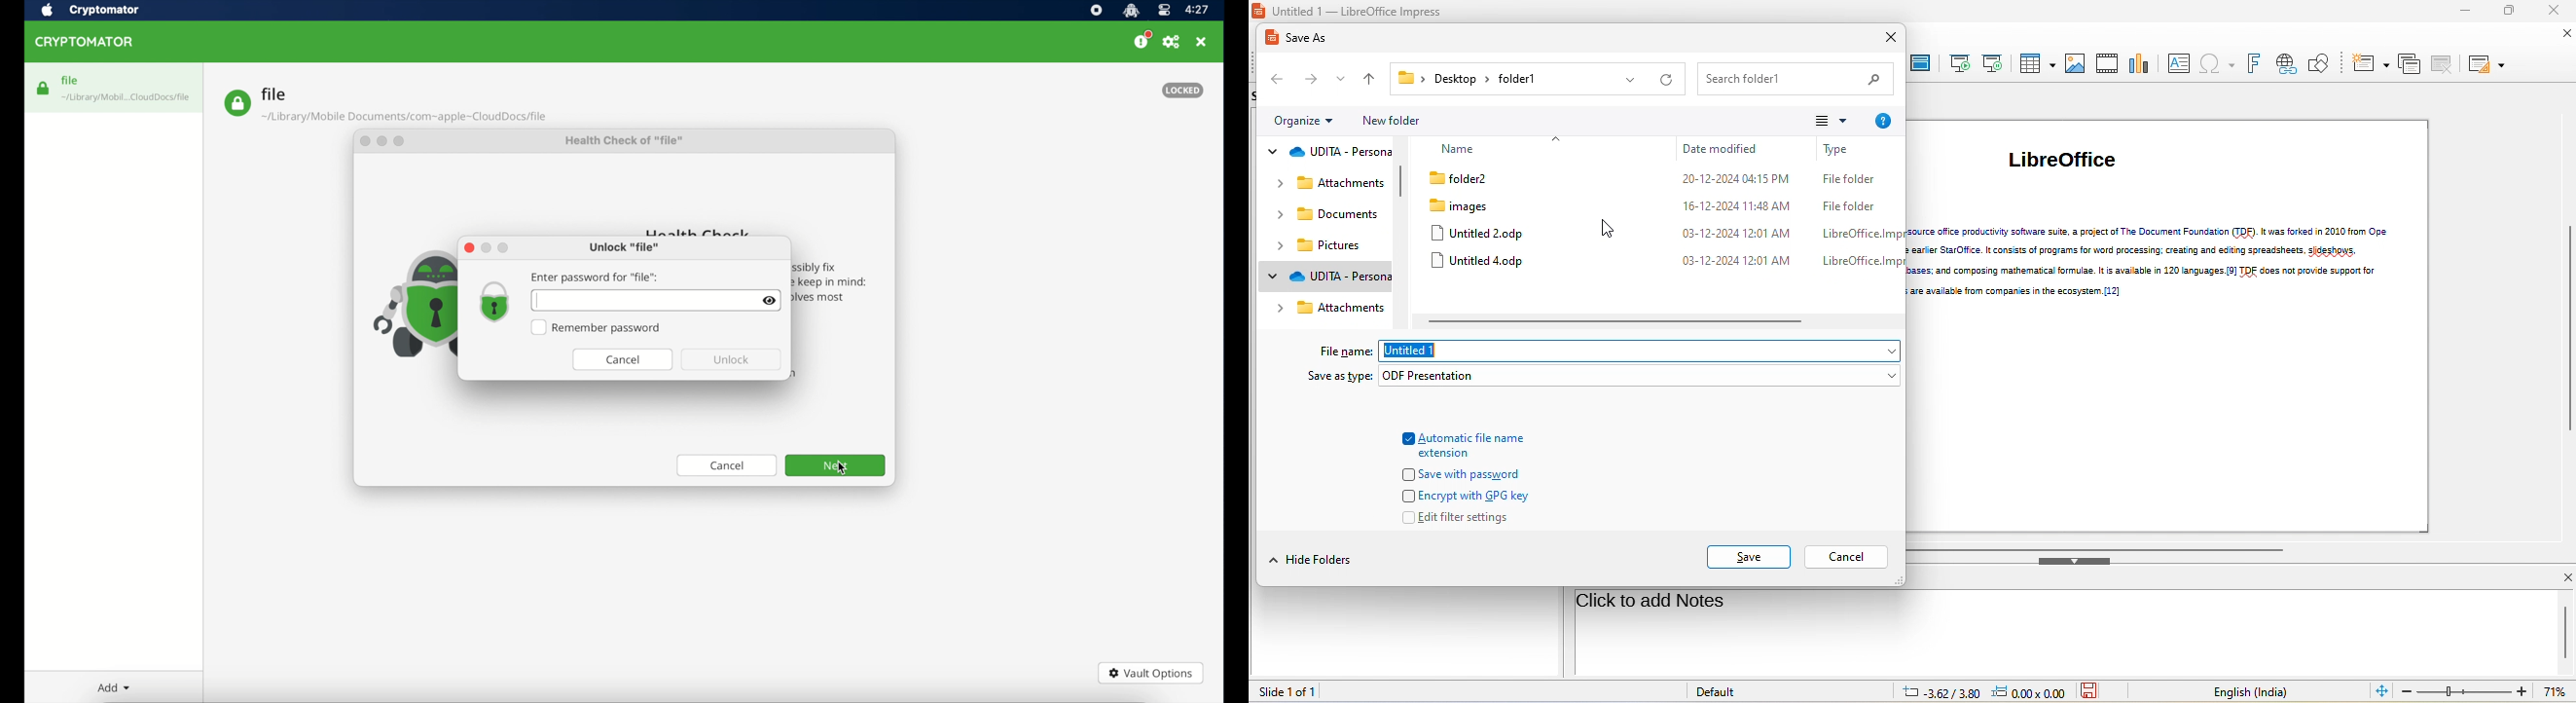 Image resolution: width=2576 pixels, height=728 pixels. I want to click on unlock file, so click(624, 248).